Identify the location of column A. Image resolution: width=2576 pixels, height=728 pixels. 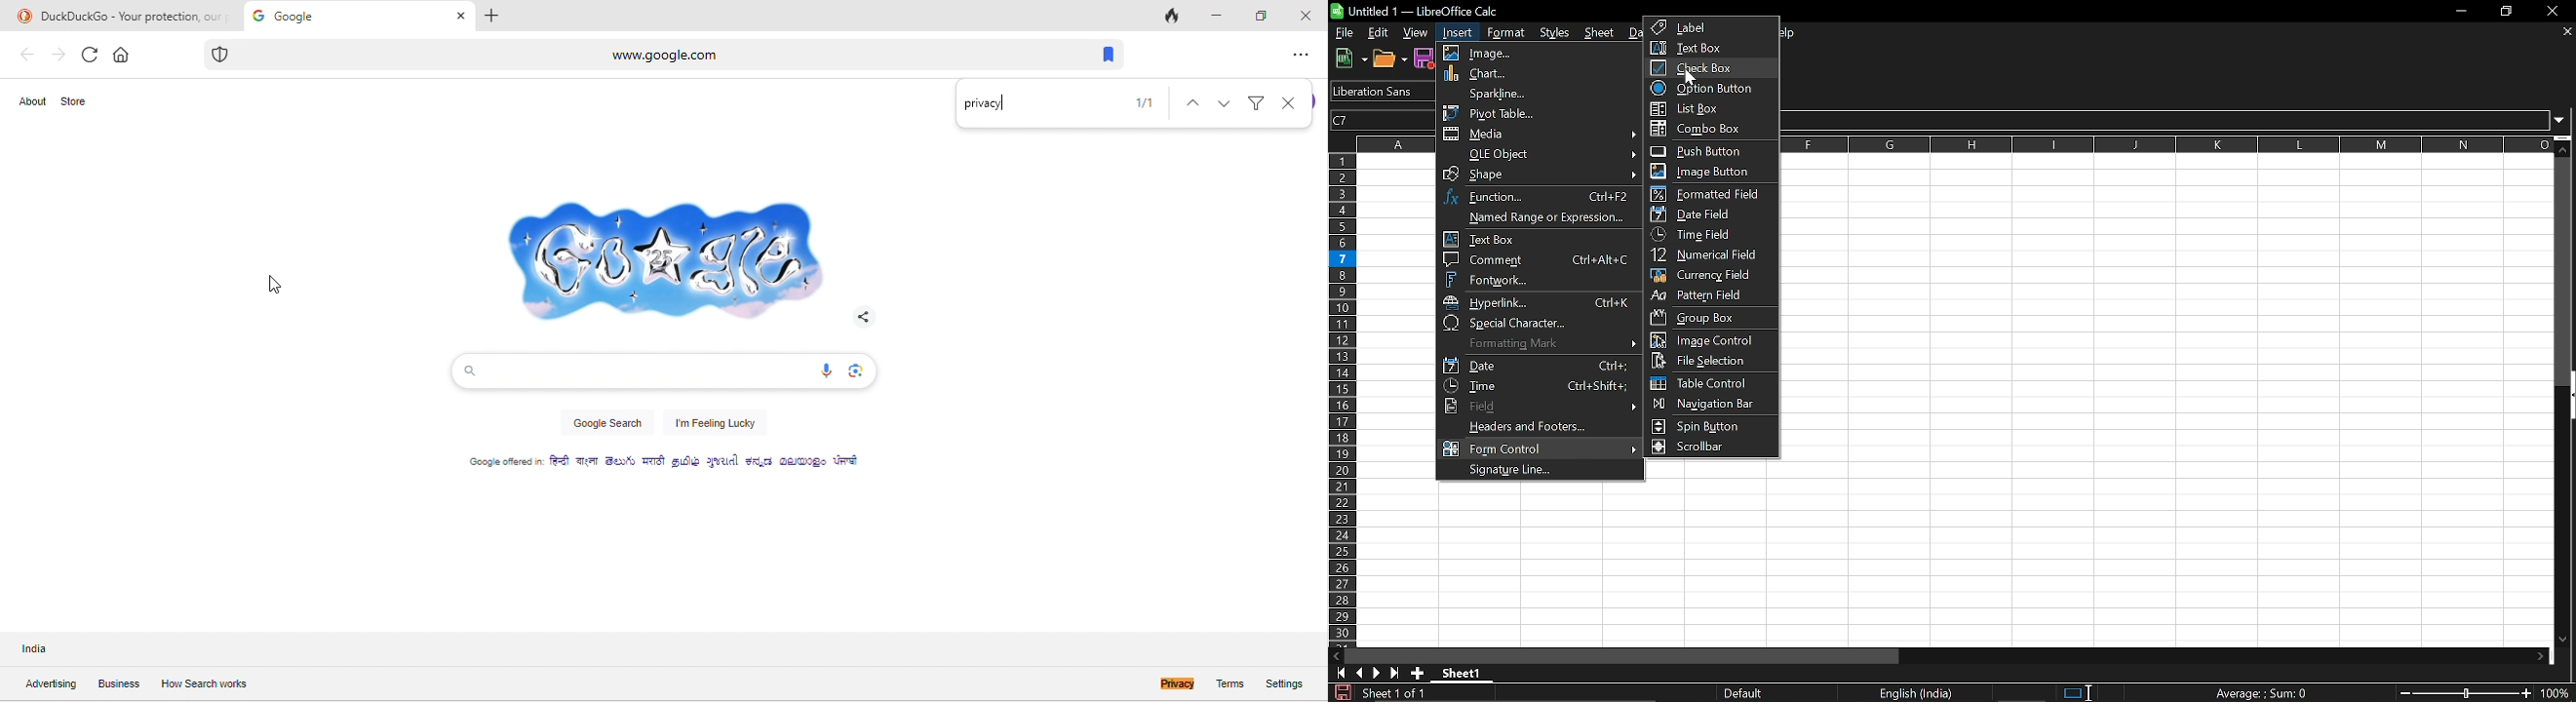
(1396, 143).